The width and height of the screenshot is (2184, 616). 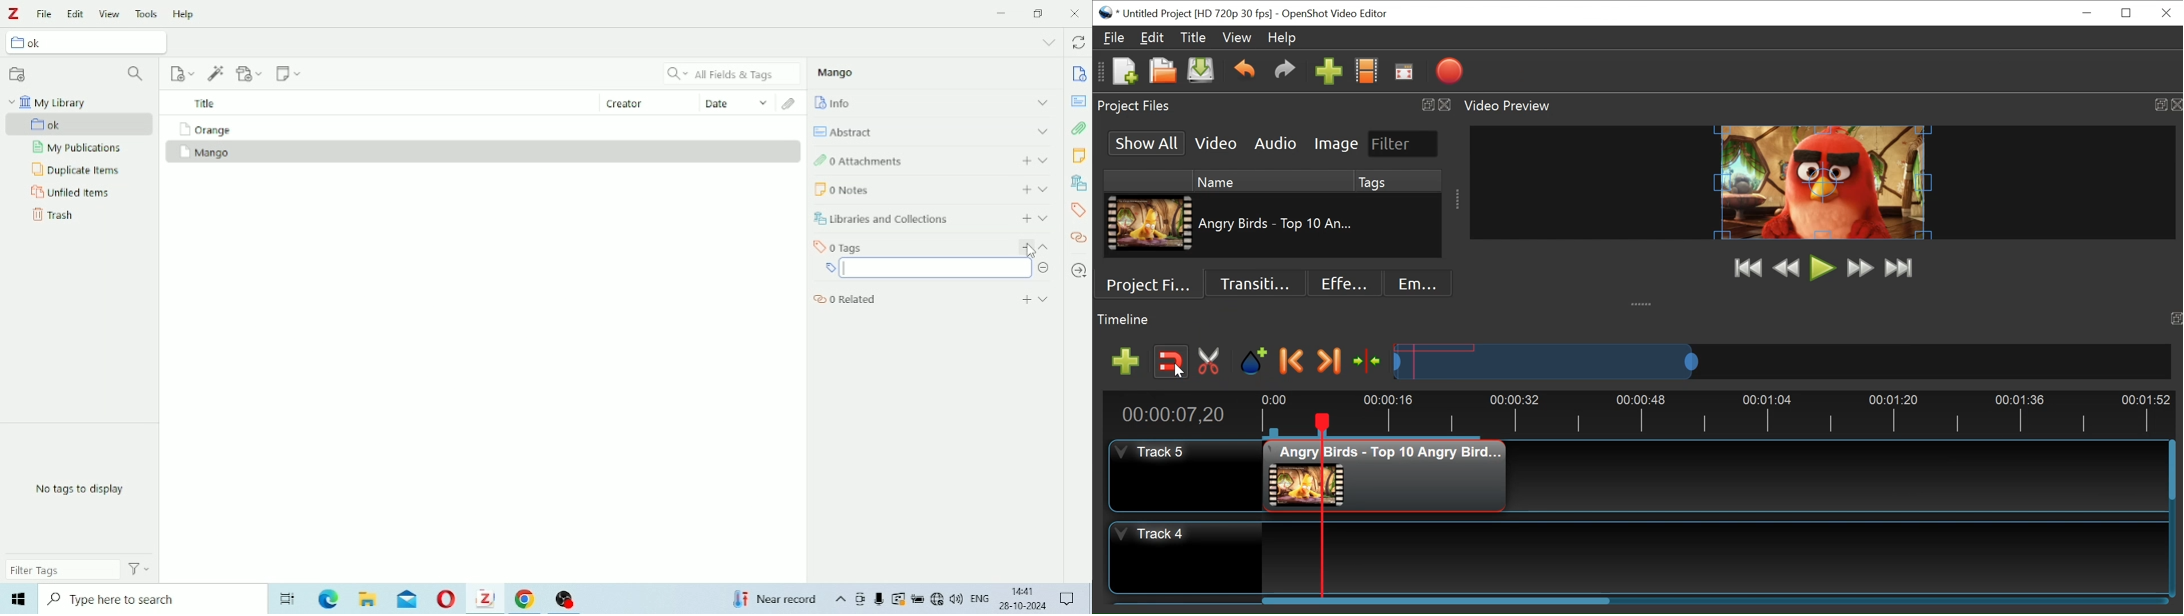 What do you see at coordinates (487, 599) in the screenshot?
I see `Zotero` at bounding box center [487, 599].